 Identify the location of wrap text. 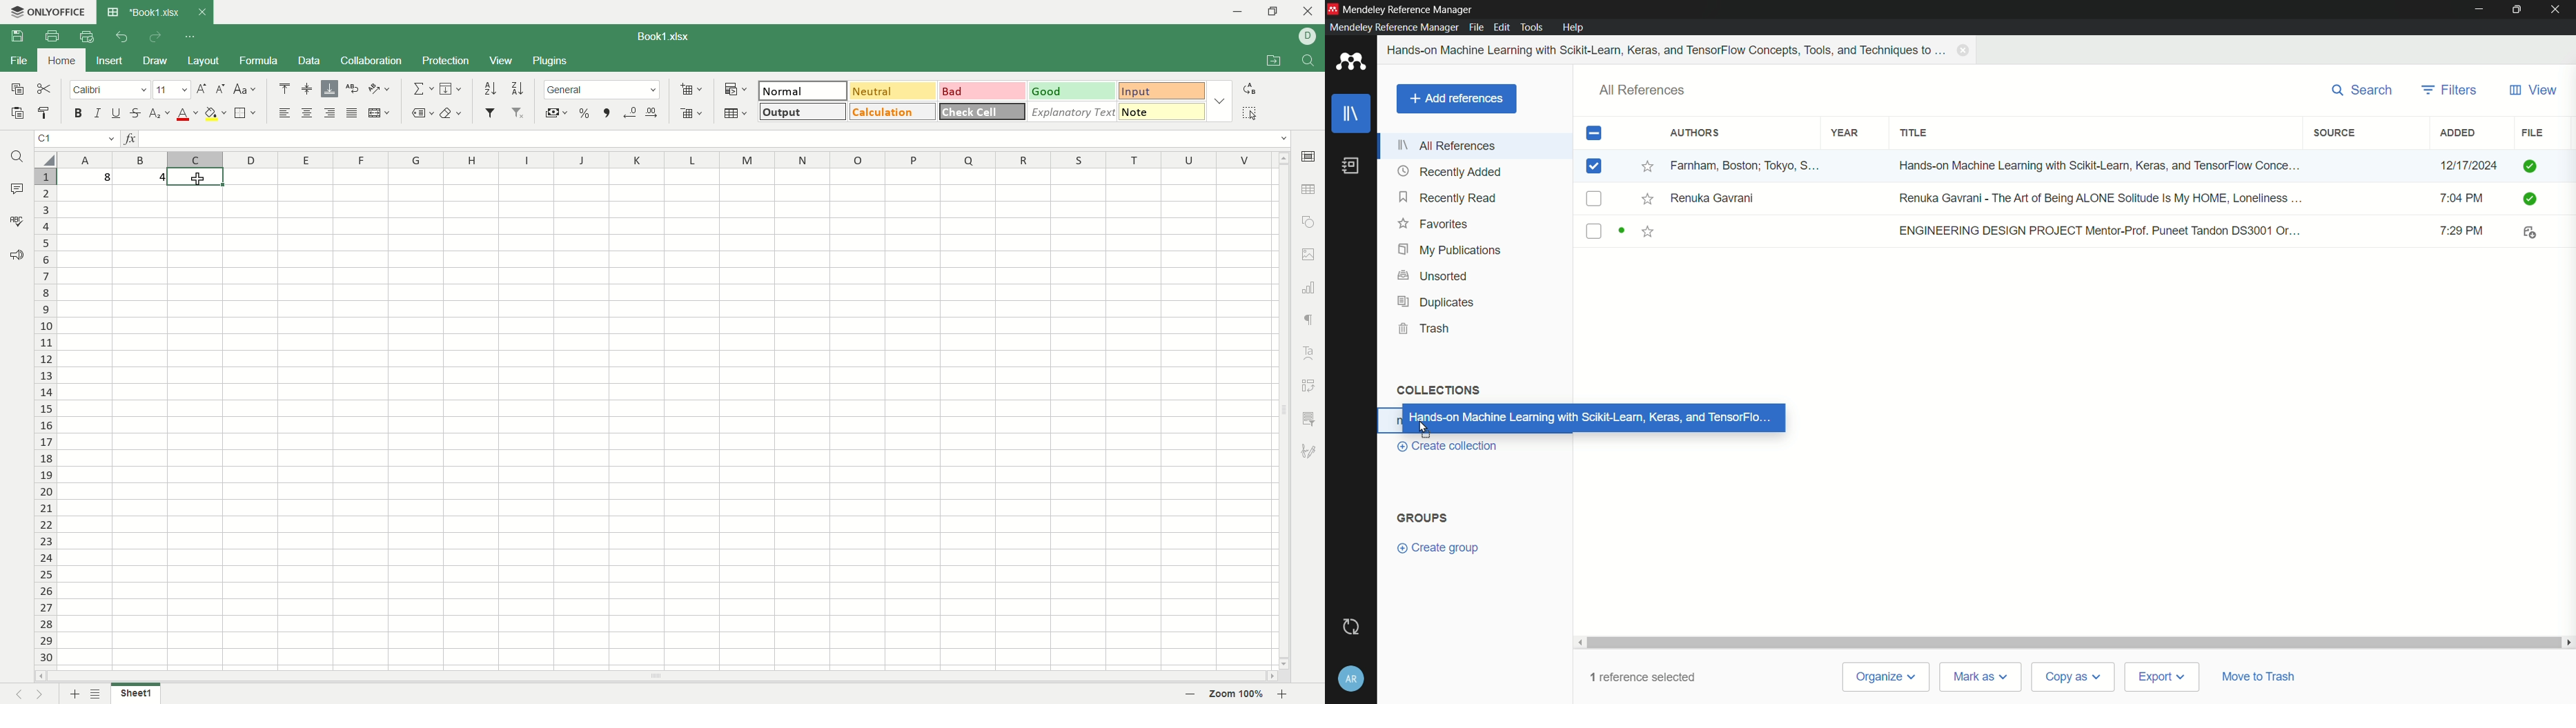
(353, 86).